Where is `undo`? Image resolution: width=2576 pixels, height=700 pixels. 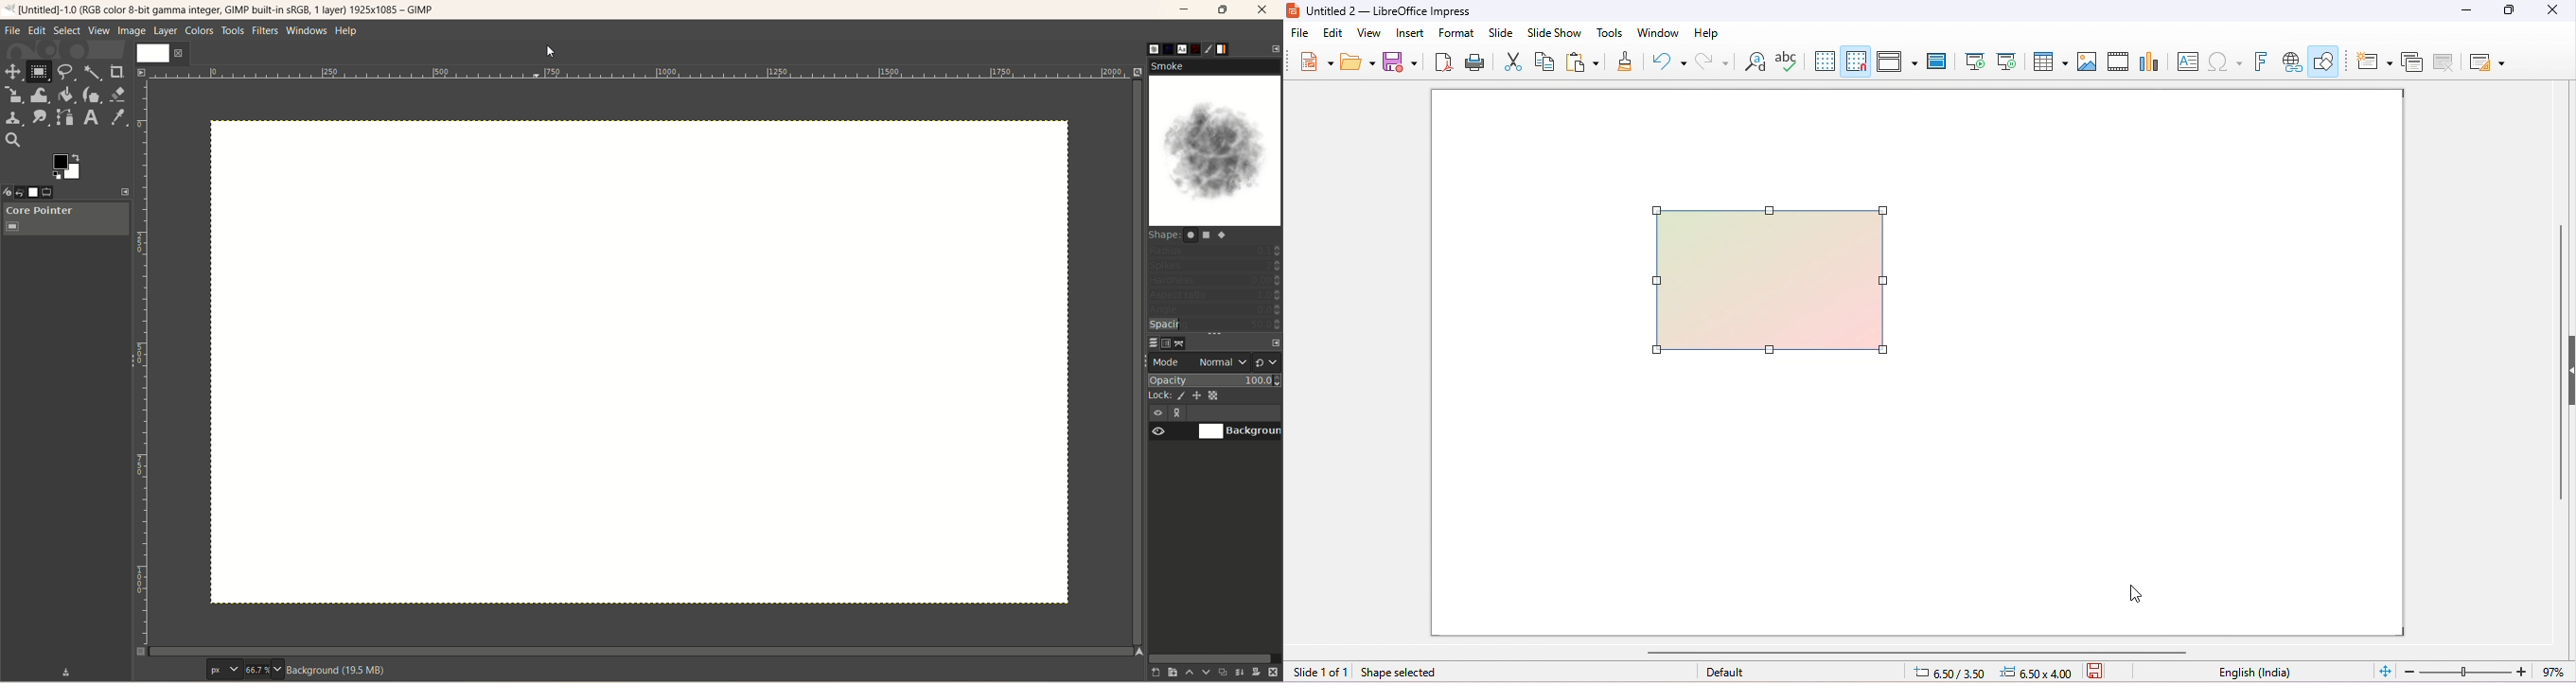
undo is located at coordinates (1667, 61).